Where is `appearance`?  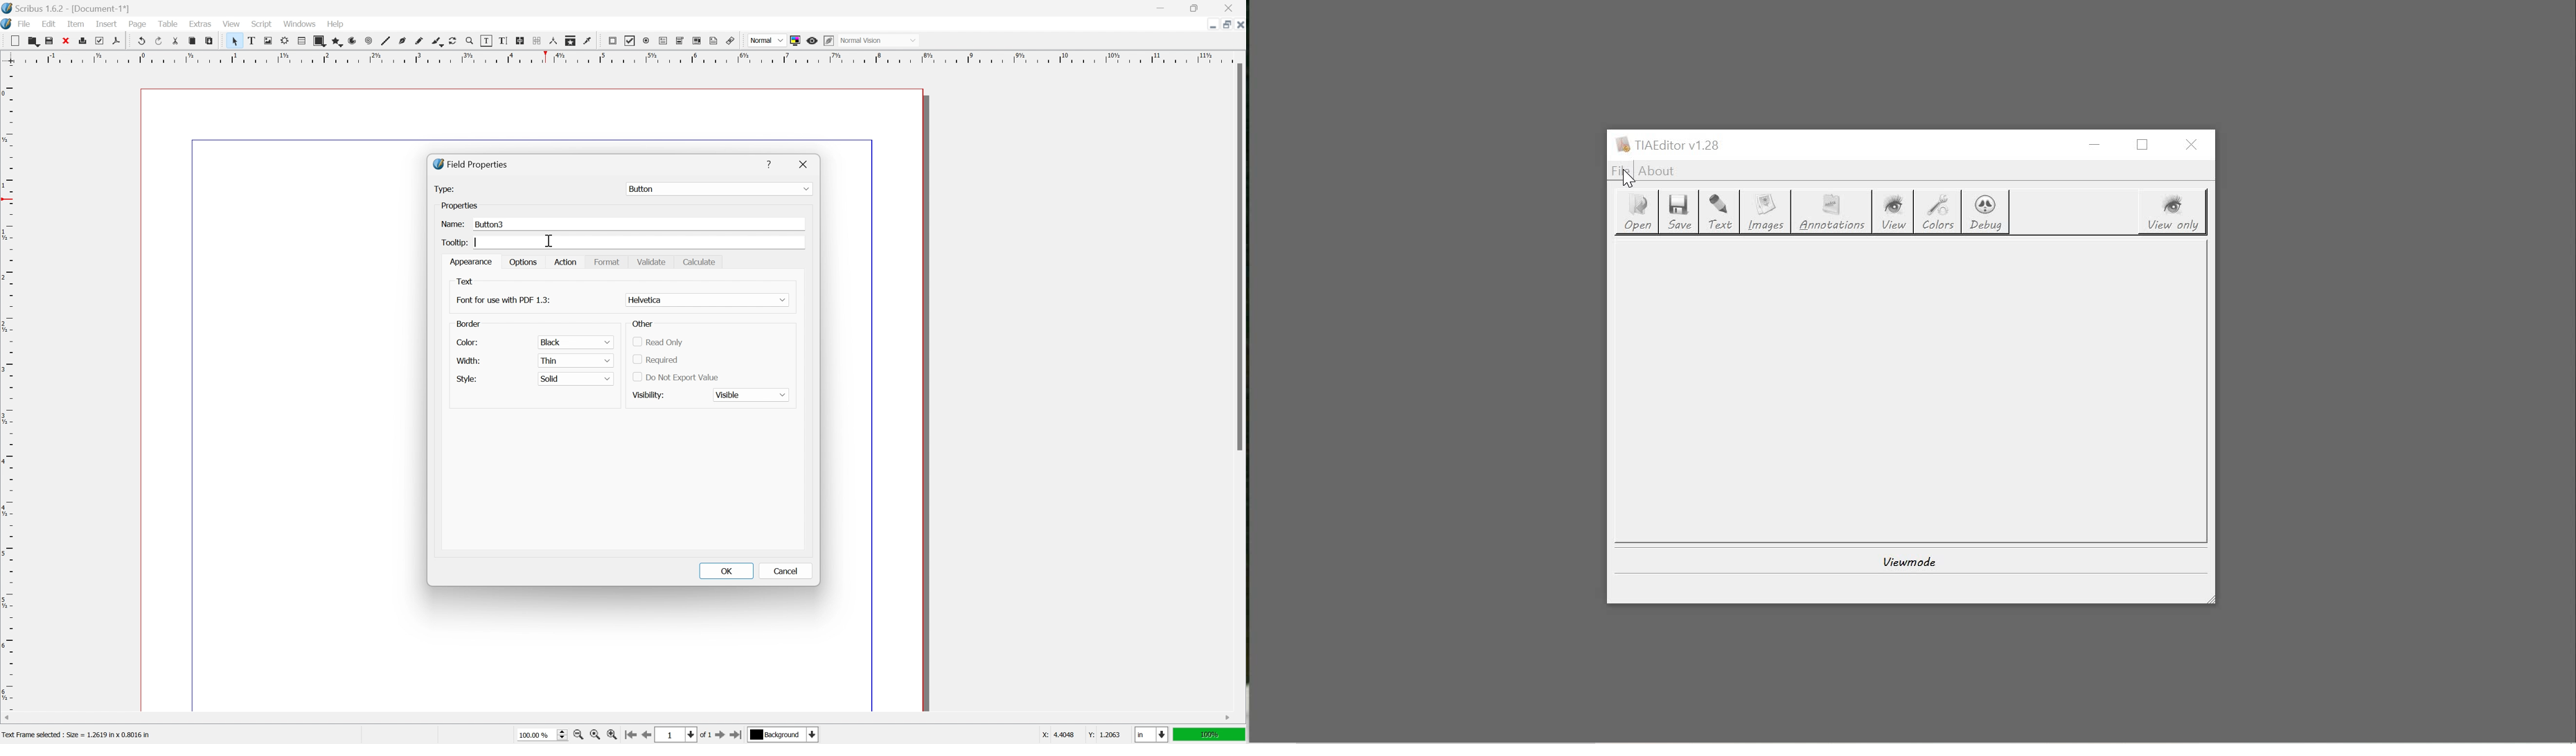 appearance is located at coordinates (472, 261).